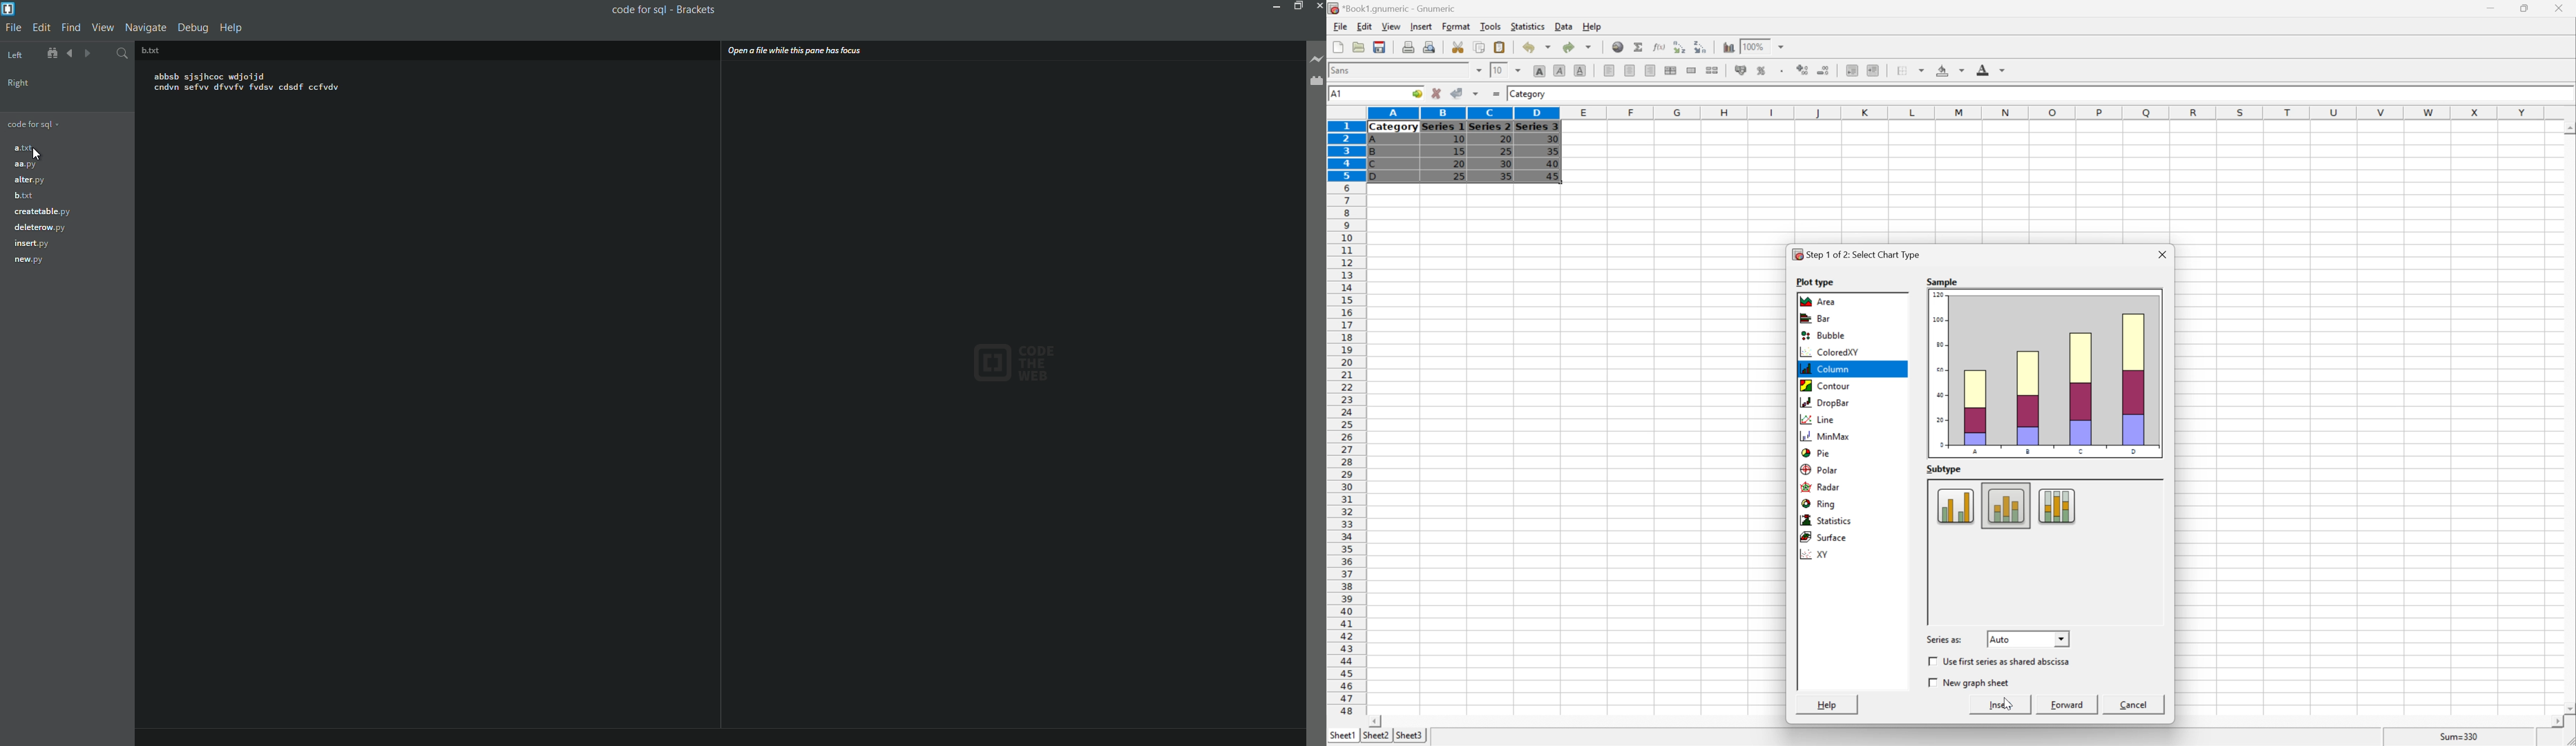 This screenshot has height=756, width=2576. What do you see at coordinates (1976, 682) in the screenshot?
I see `New Graph Sheet` at bounding box center [1976, 682].